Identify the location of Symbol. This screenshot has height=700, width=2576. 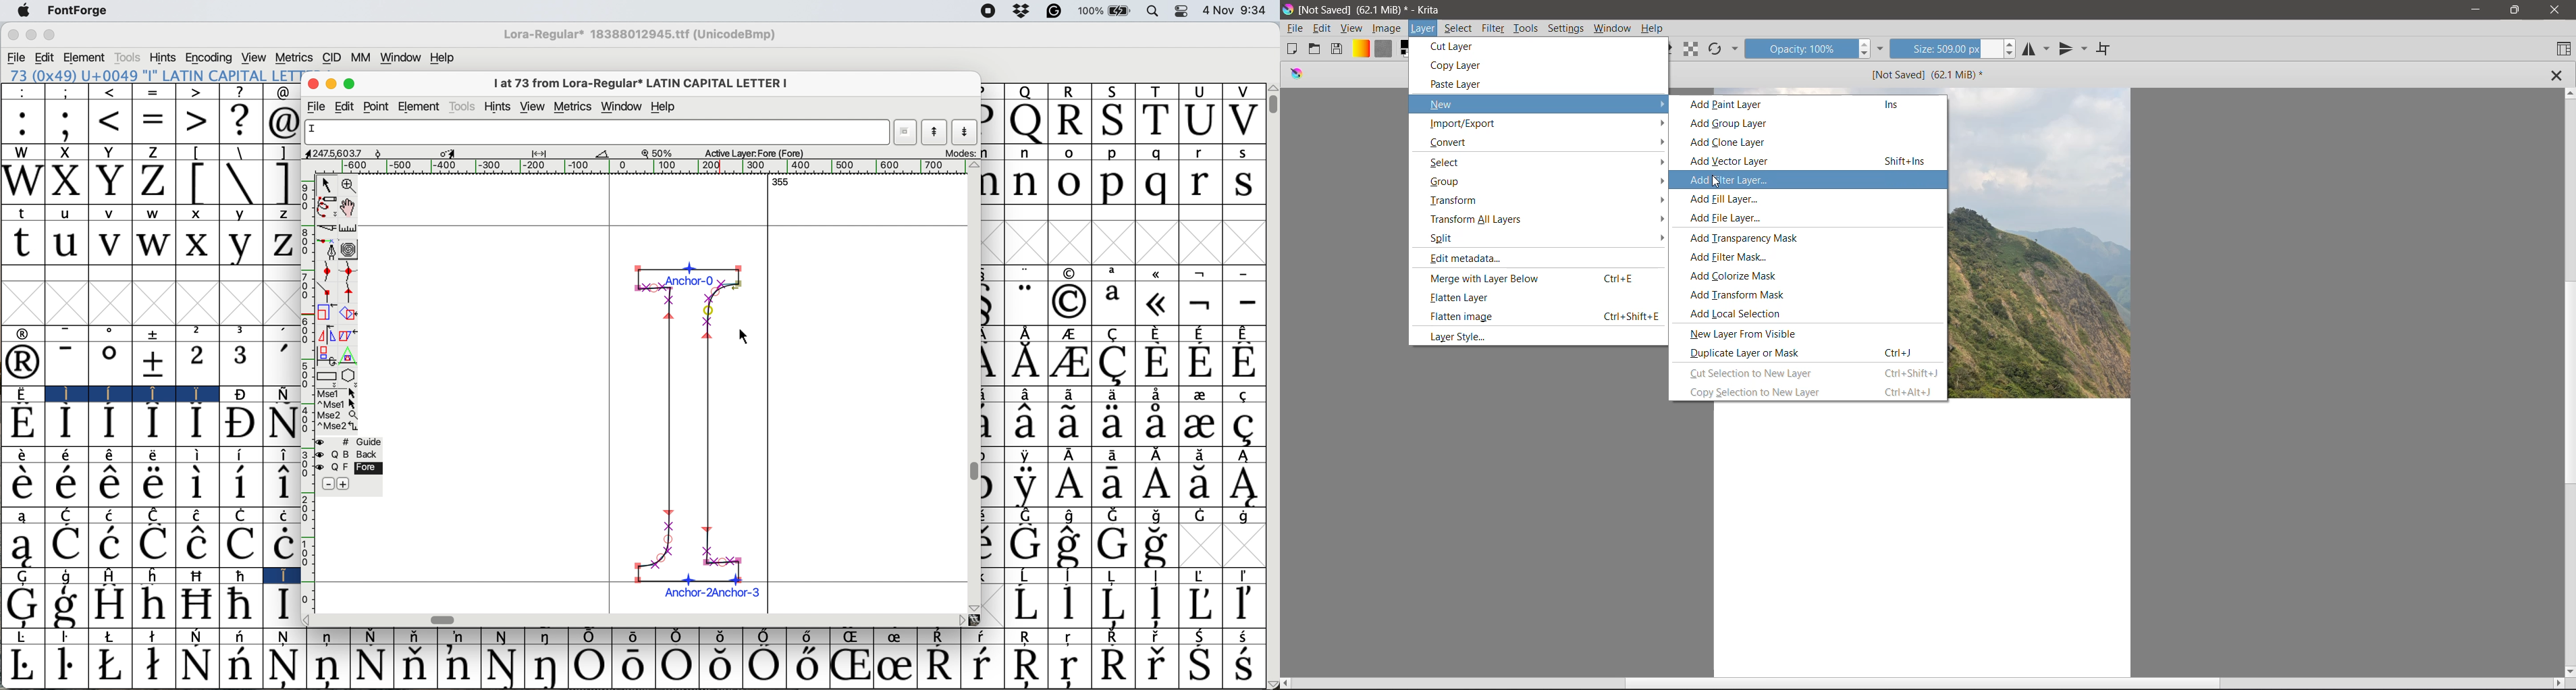
(1117, 455).